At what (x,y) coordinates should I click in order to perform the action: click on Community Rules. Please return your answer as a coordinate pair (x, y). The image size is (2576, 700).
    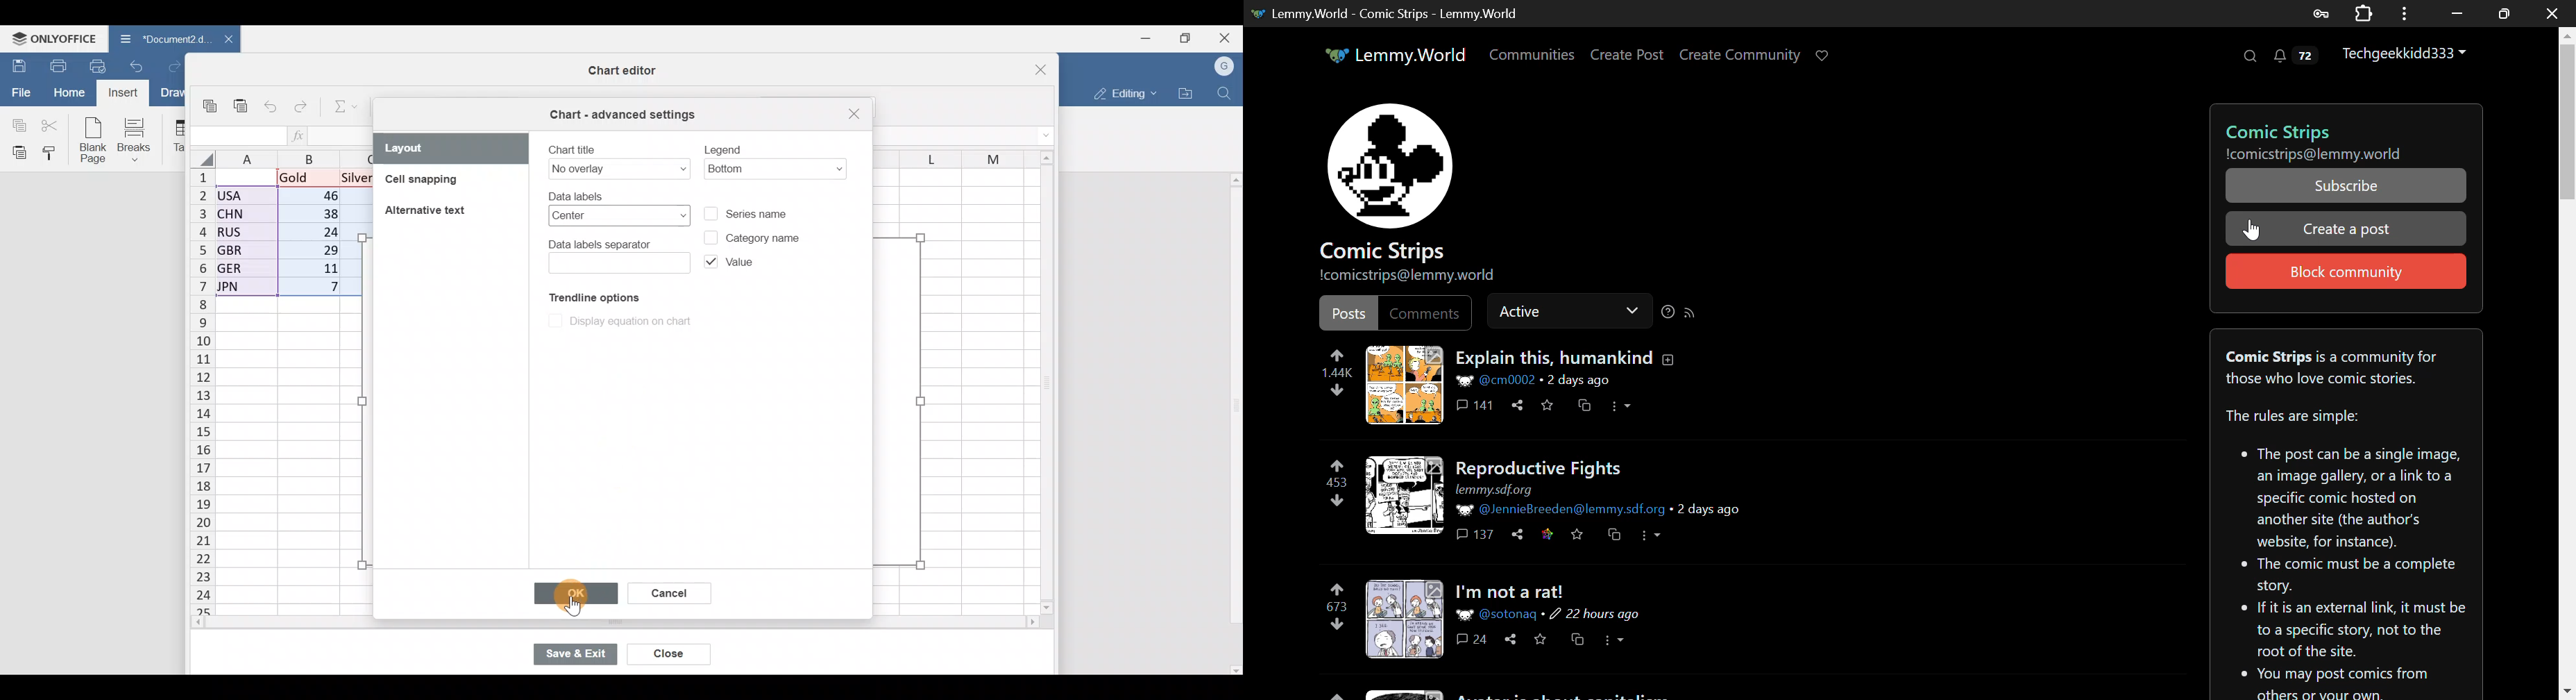
    Looking at the image, I should click on (2344, 513).